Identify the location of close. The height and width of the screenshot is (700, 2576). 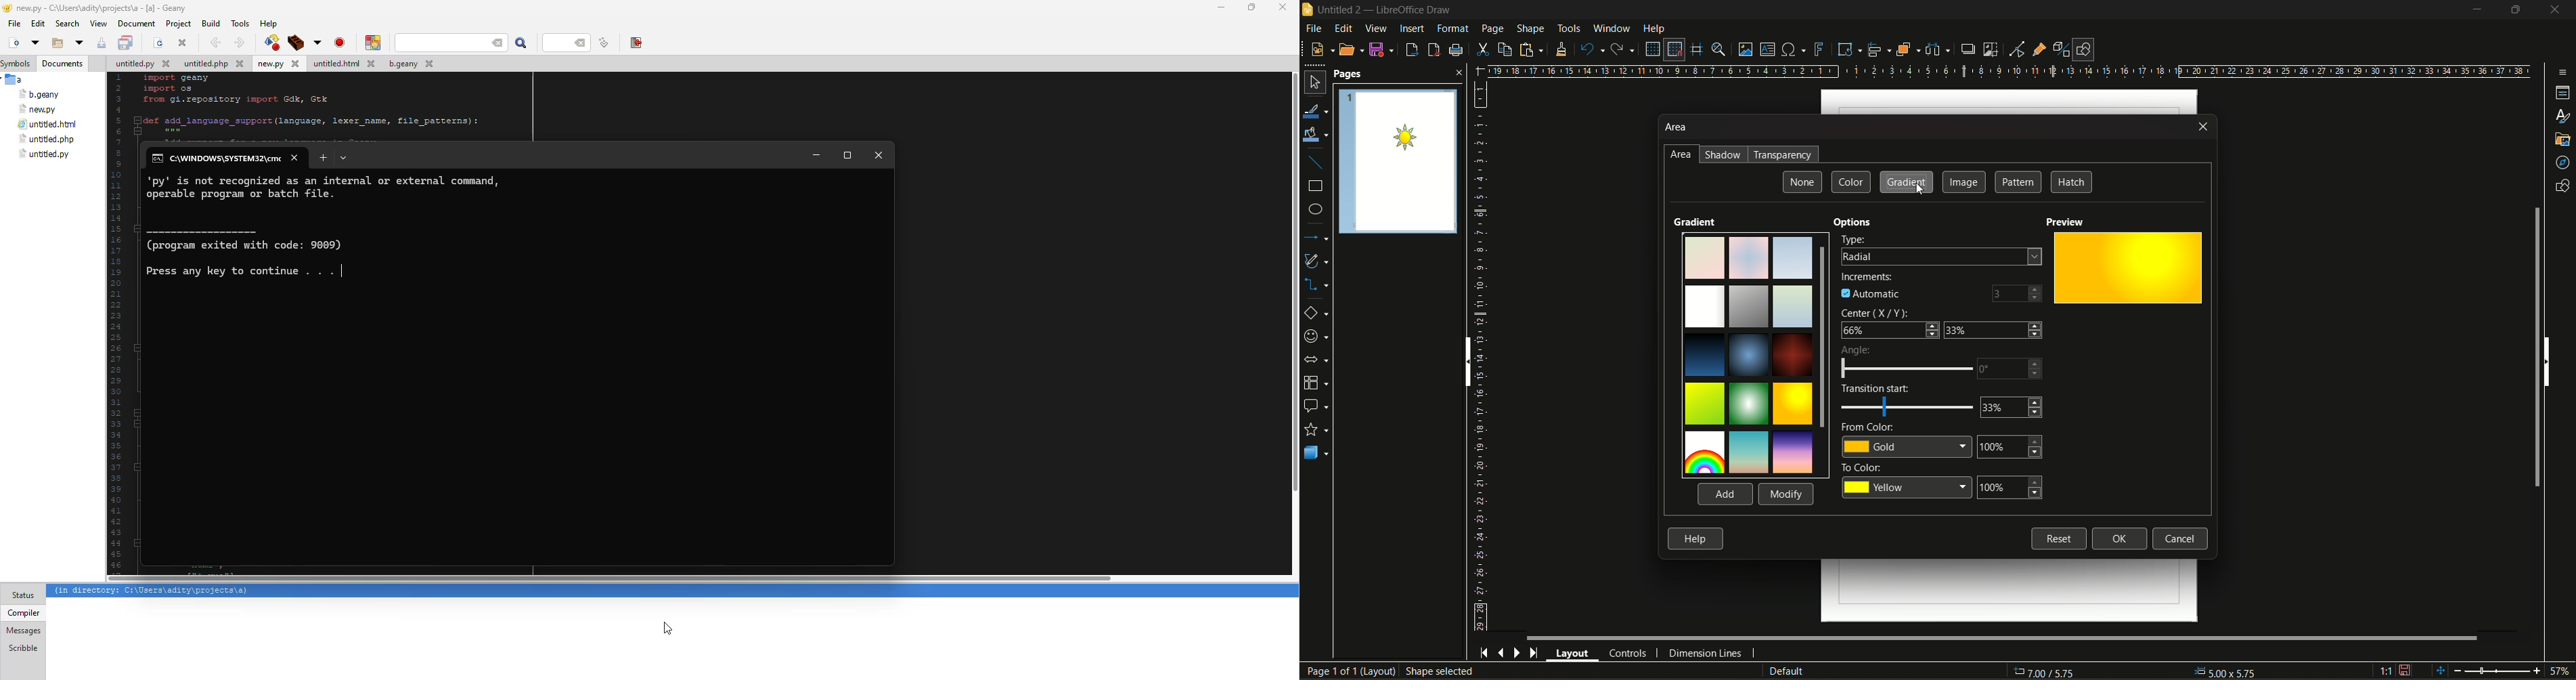
(2202, 124).